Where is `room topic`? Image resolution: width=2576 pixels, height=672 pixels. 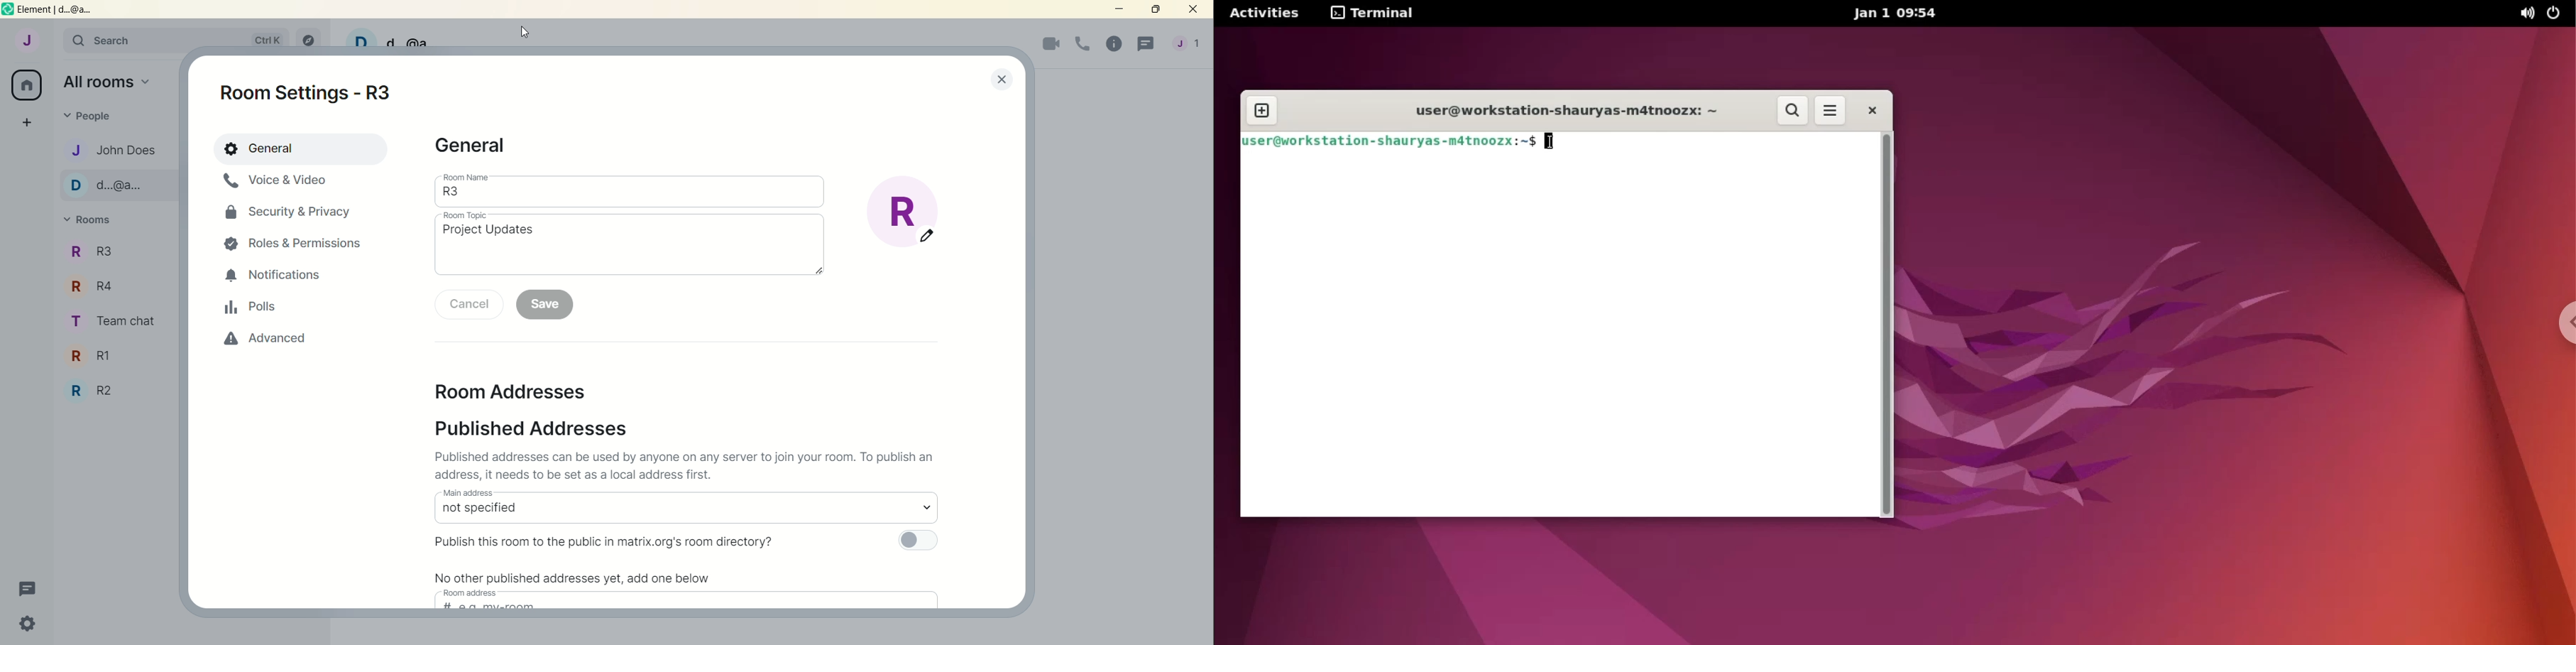 room topic is located at coordinates (632, 250).